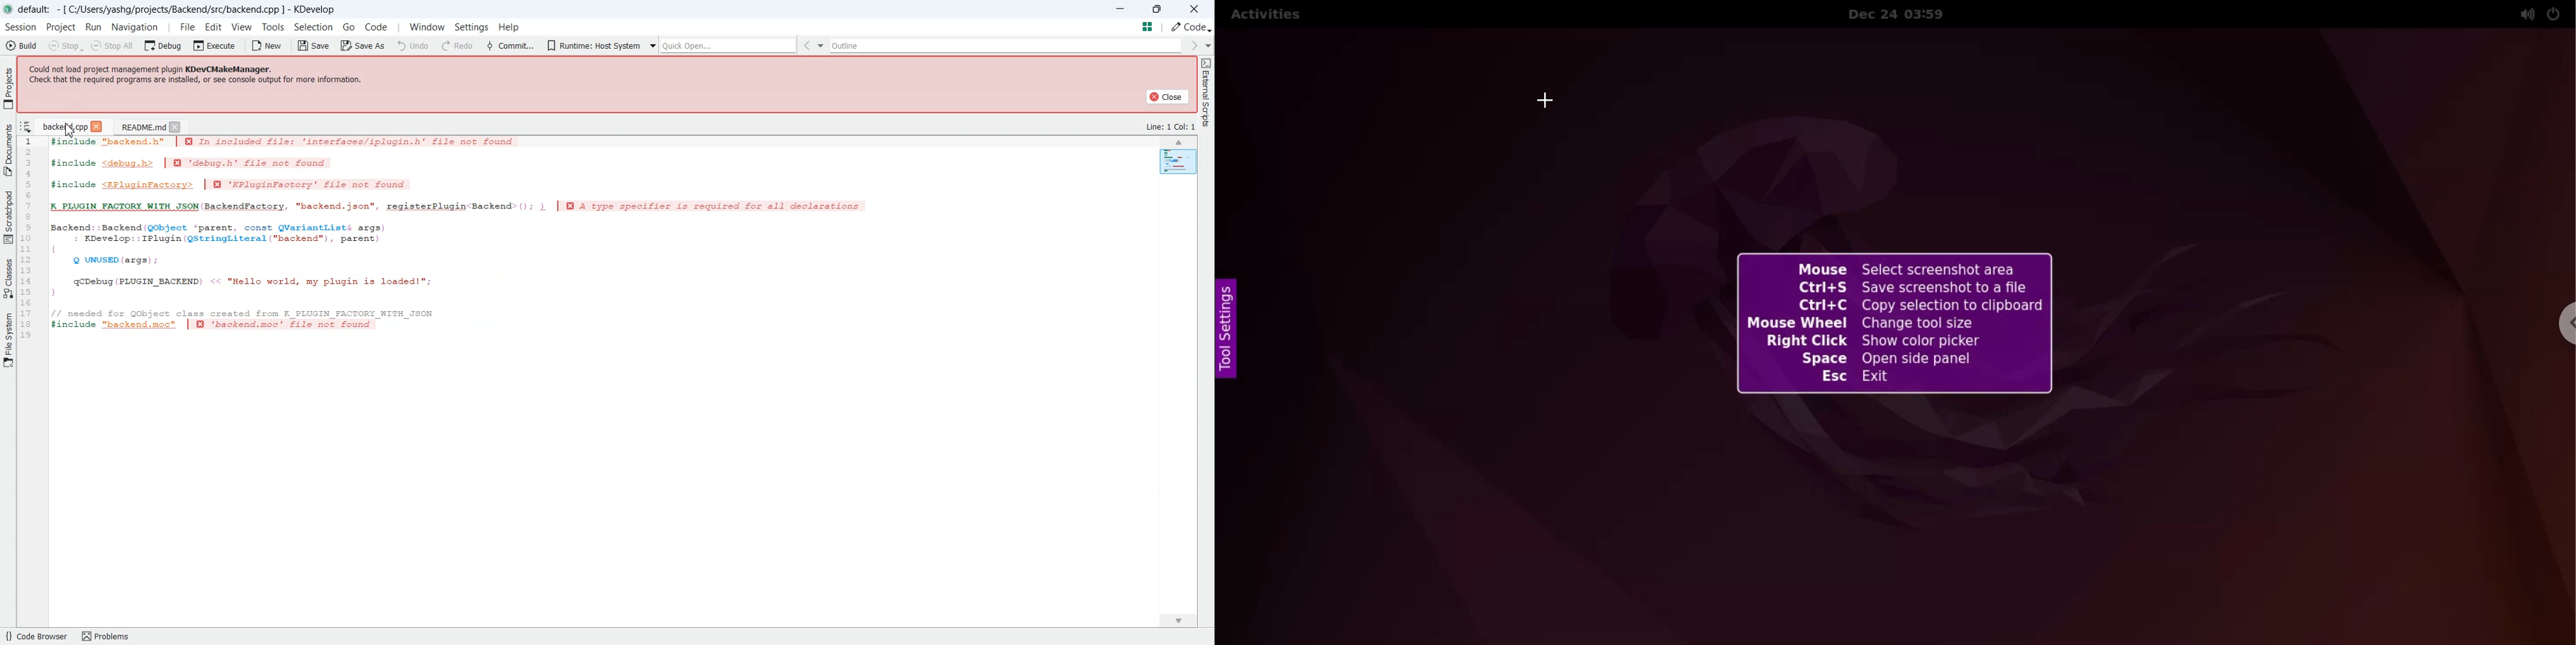 This screenshot has height=672, width=2576. I want to click on Go forward, so click(1035, 46).